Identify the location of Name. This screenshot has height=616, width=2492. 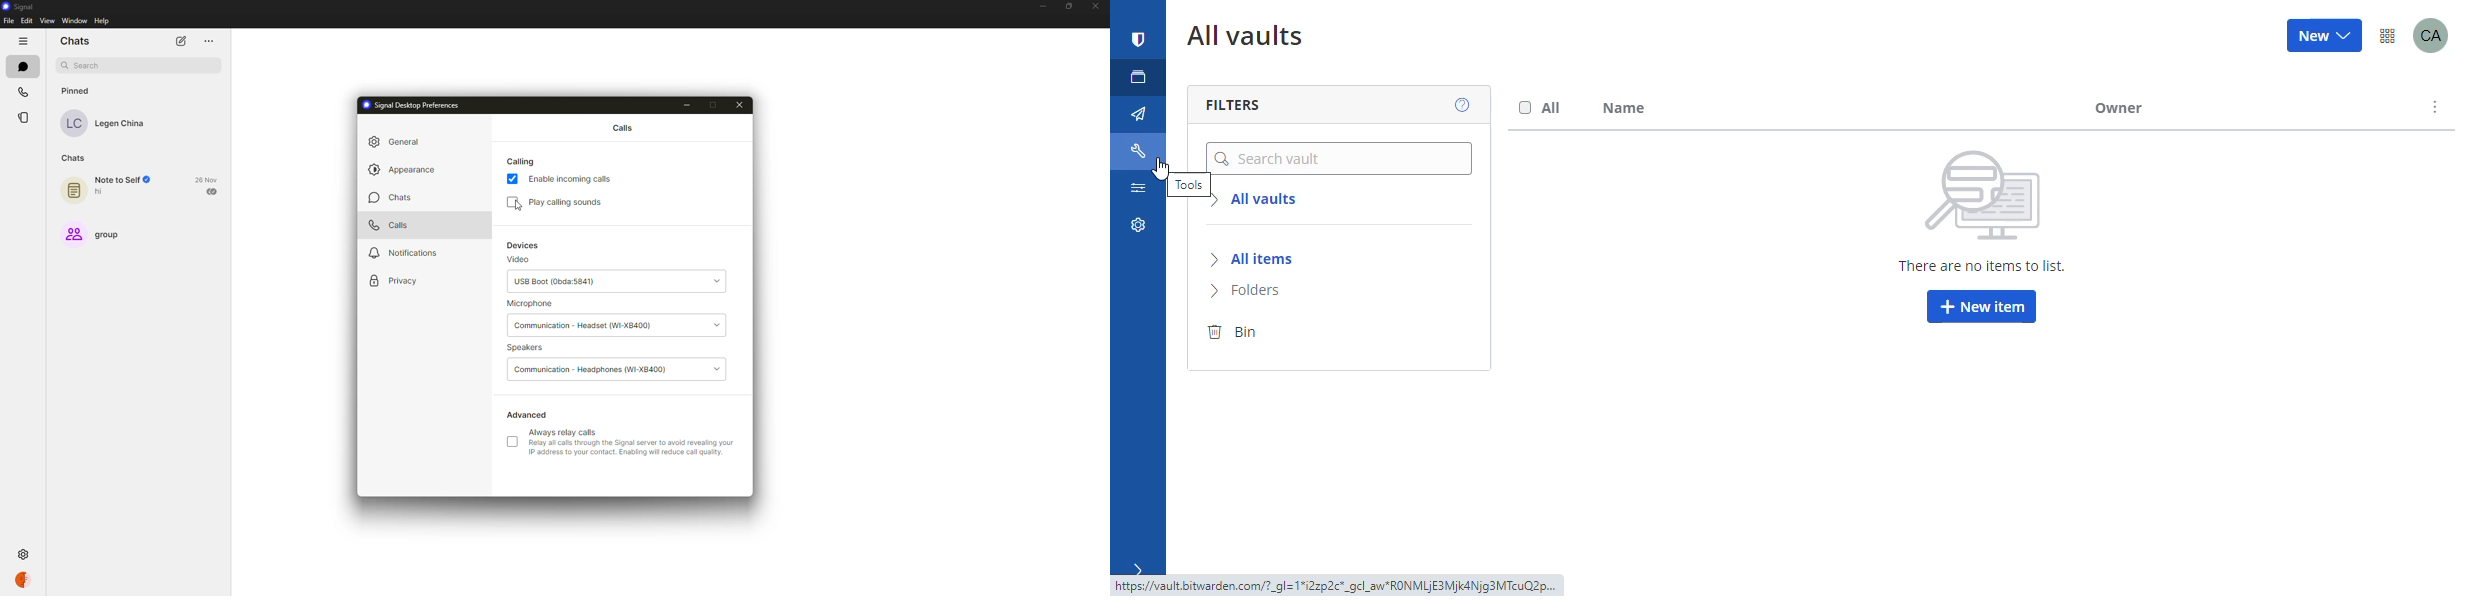
(1629, 110).